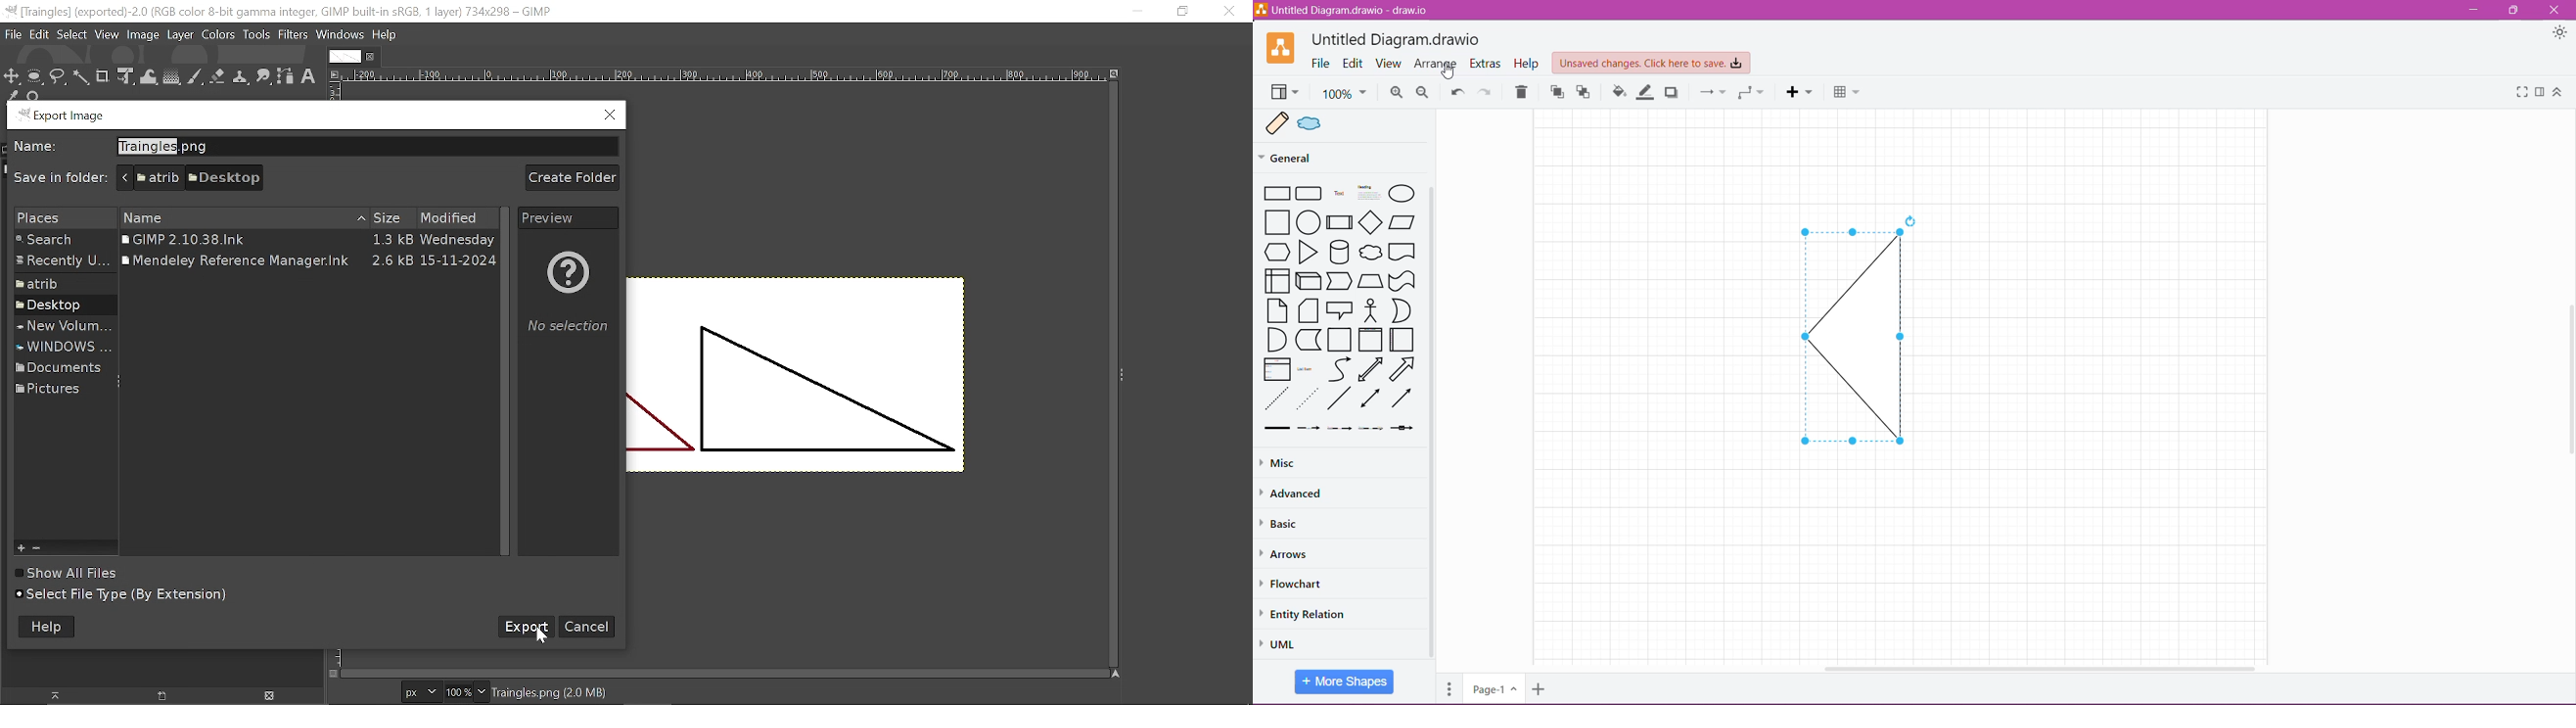 This screenshot has width=2576, height=728. I want to click on search, so click(63, 241).